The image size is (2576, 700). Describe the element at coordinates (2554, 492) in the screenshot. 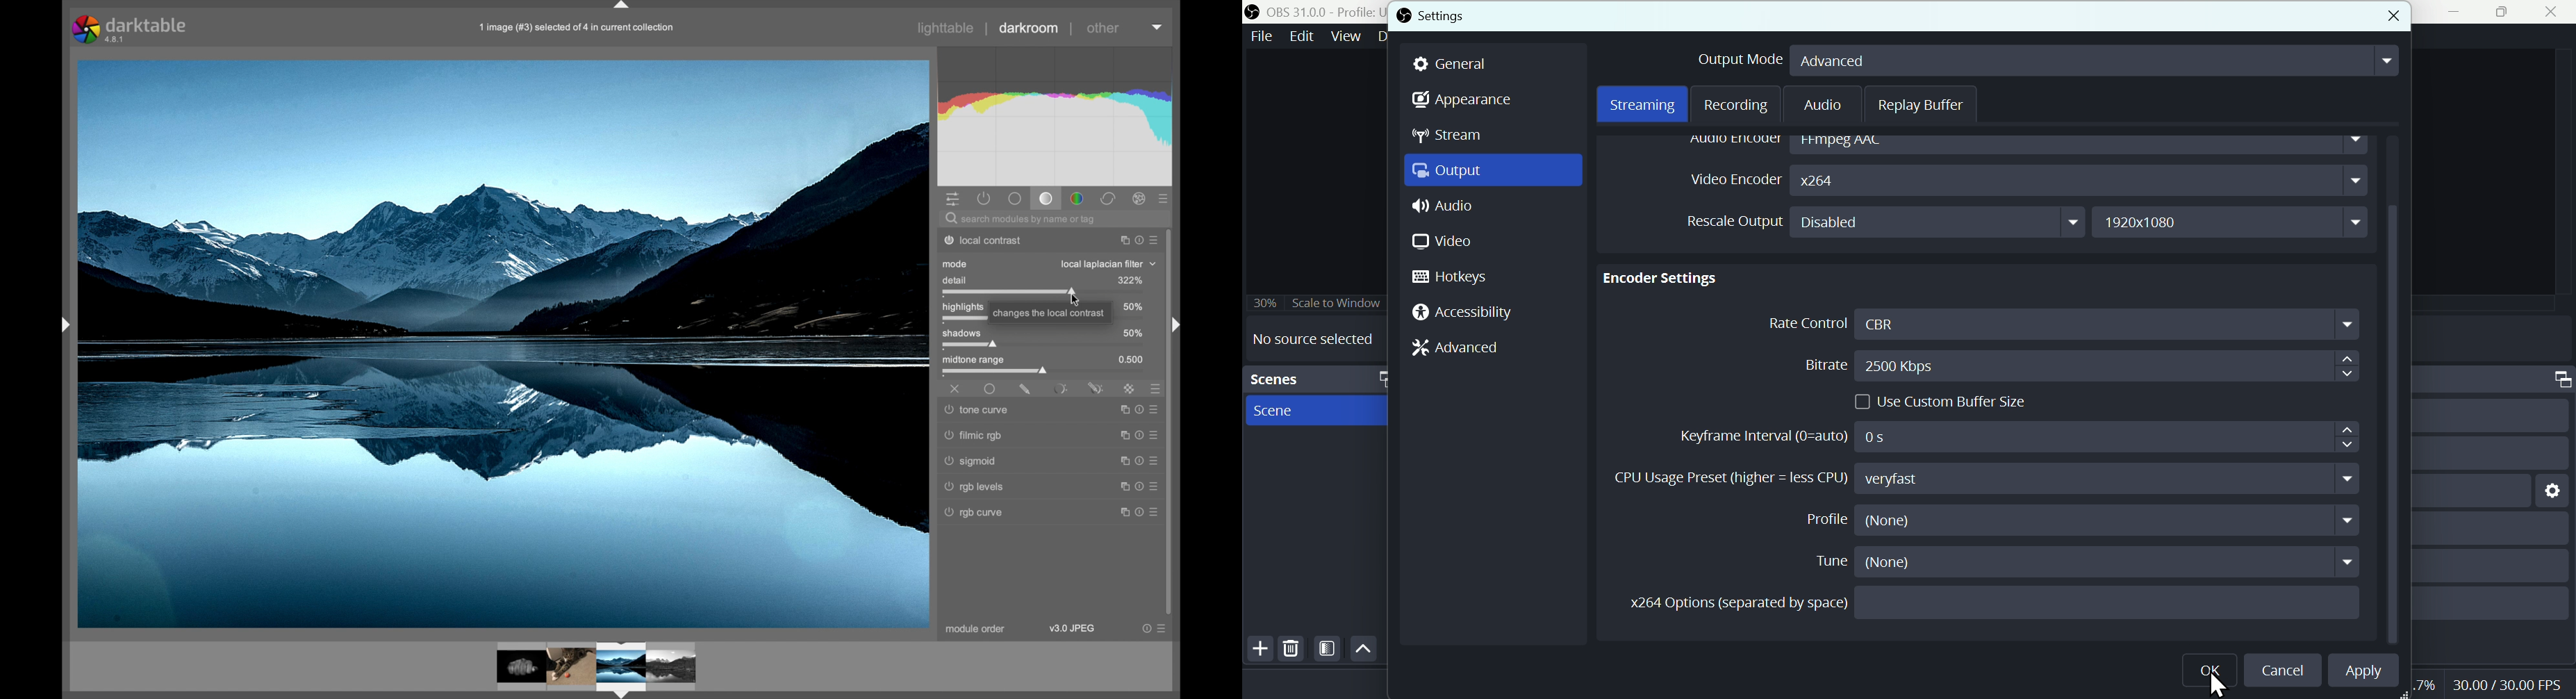

I see `settings` at that location.